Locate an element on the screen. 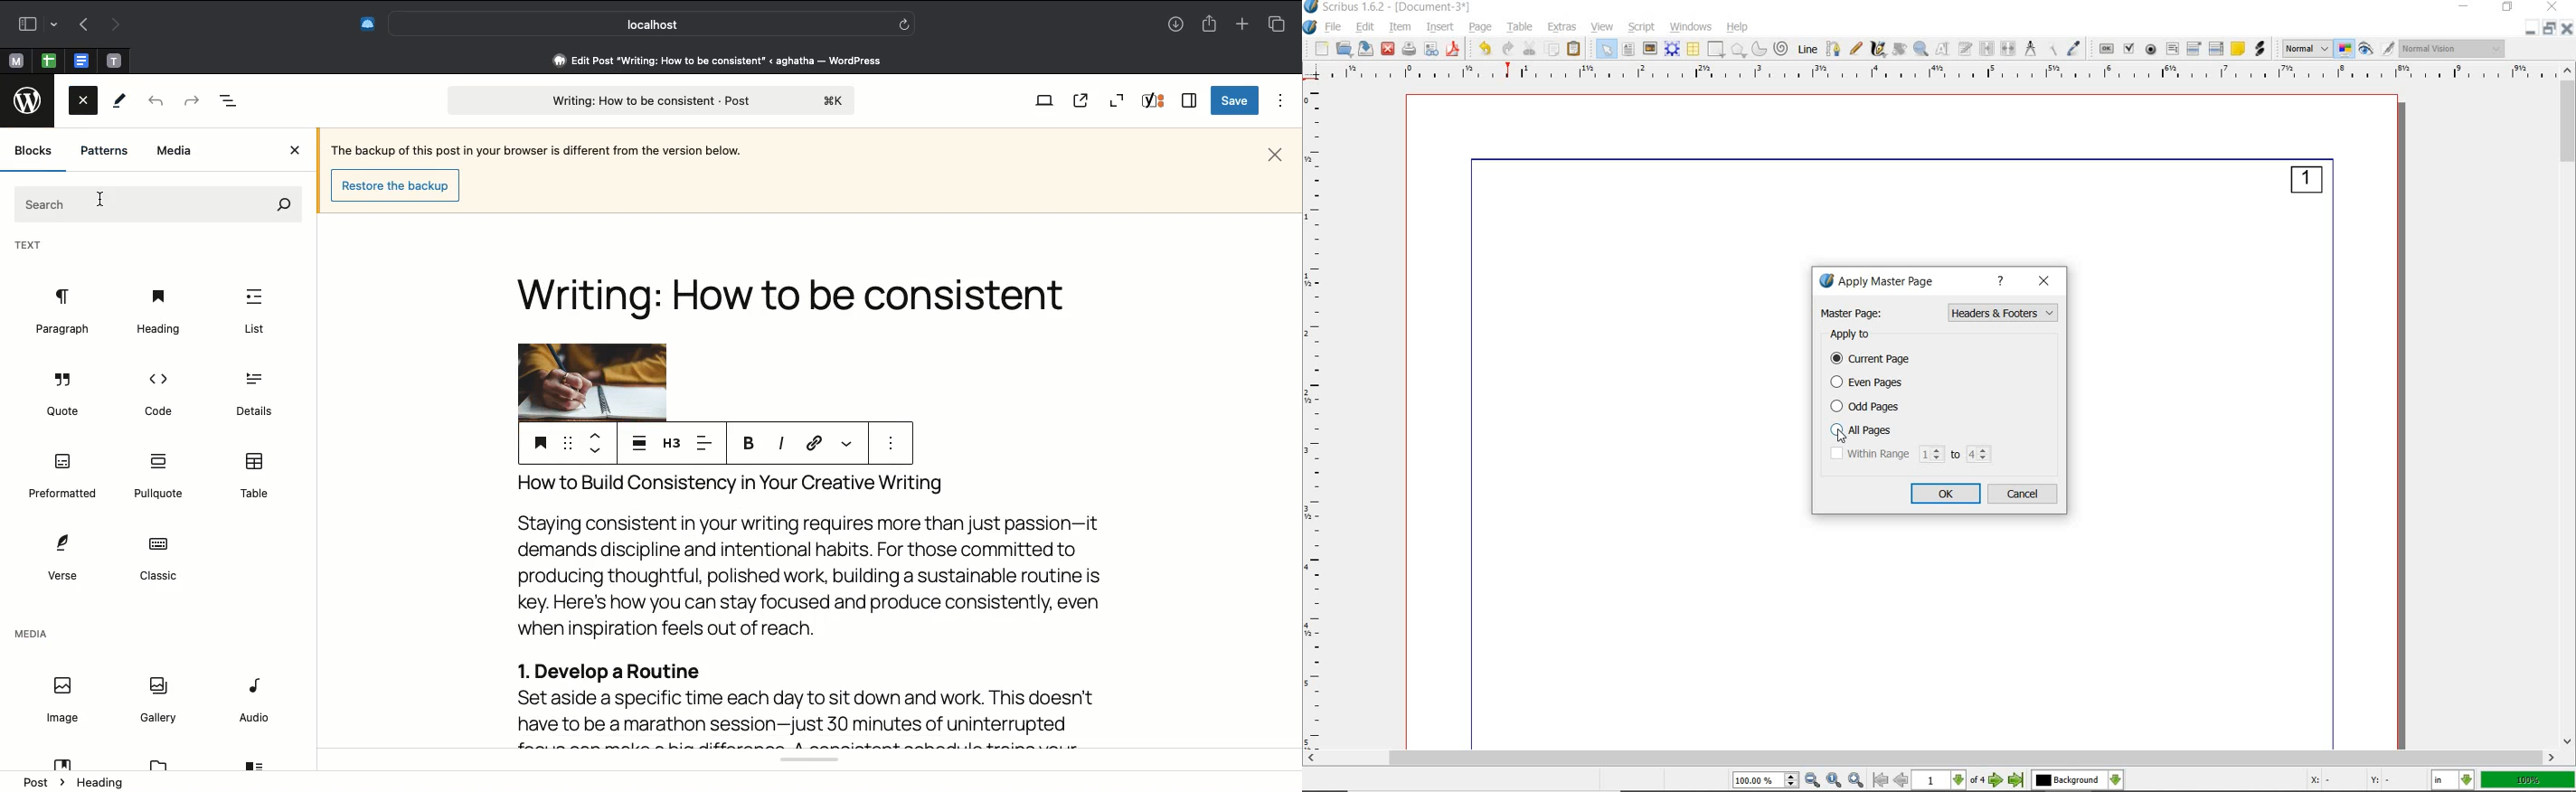  rotate item is located at coordinates (1898, 49).